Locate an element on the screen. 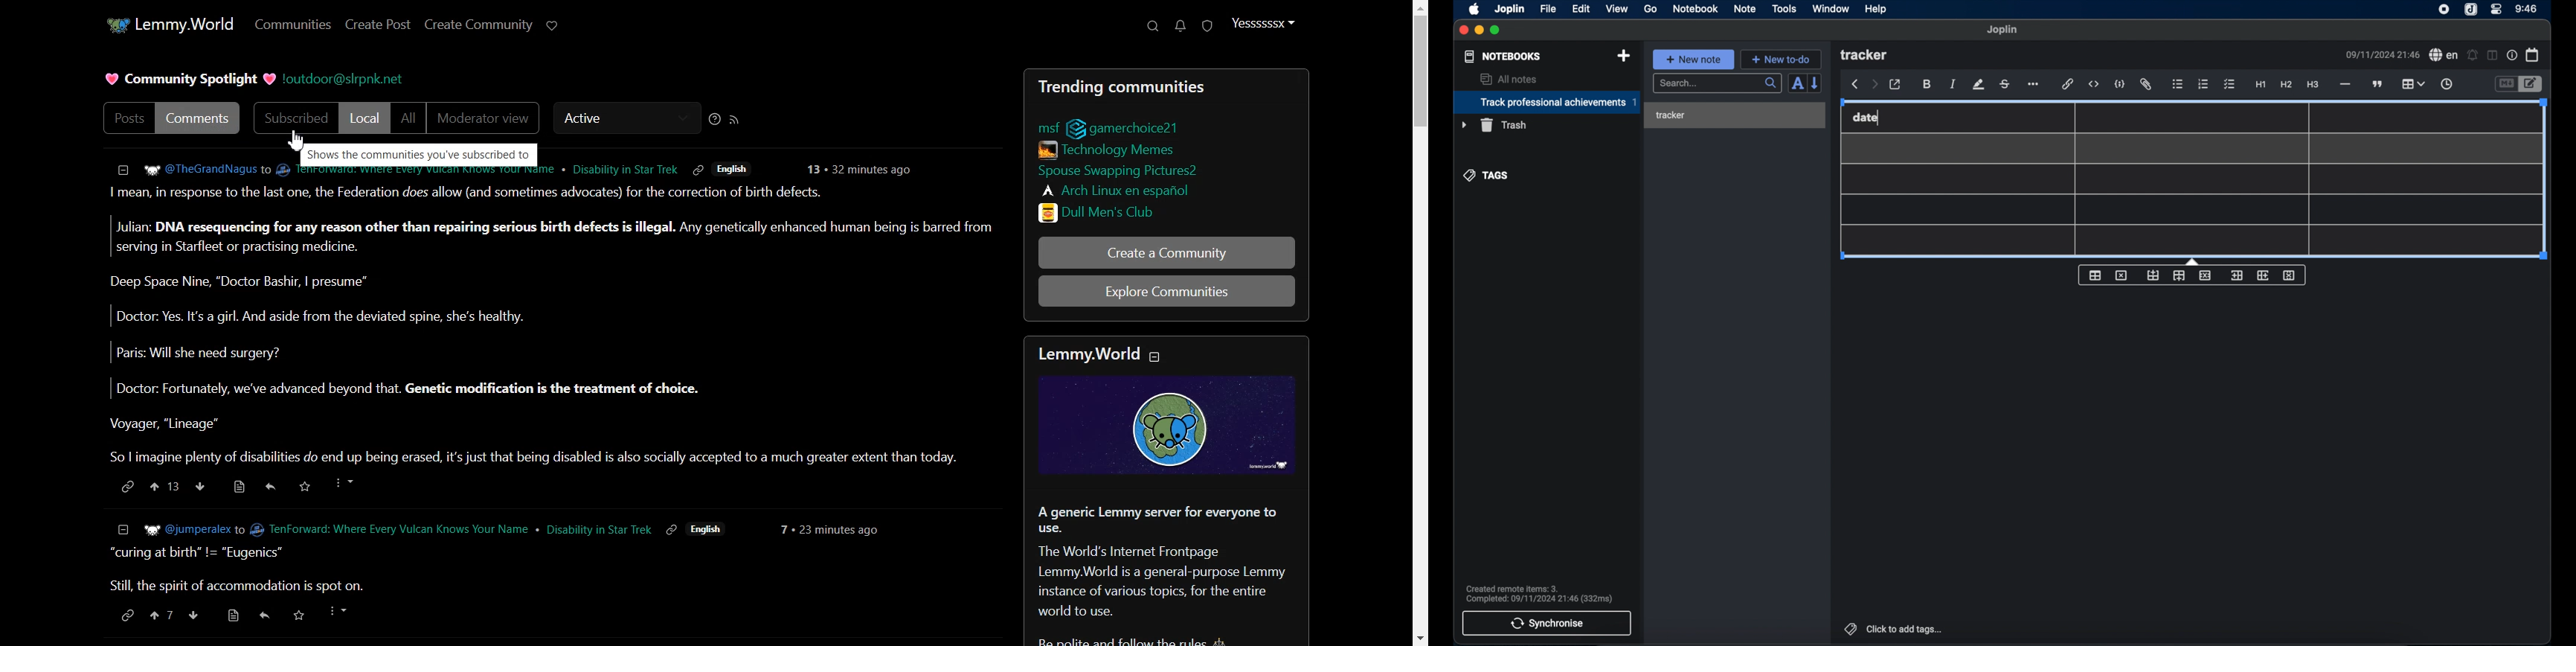 Image resolution: width=2576 pixels, height=672 pixels. insert row before is located at coordinates (2153, 275).